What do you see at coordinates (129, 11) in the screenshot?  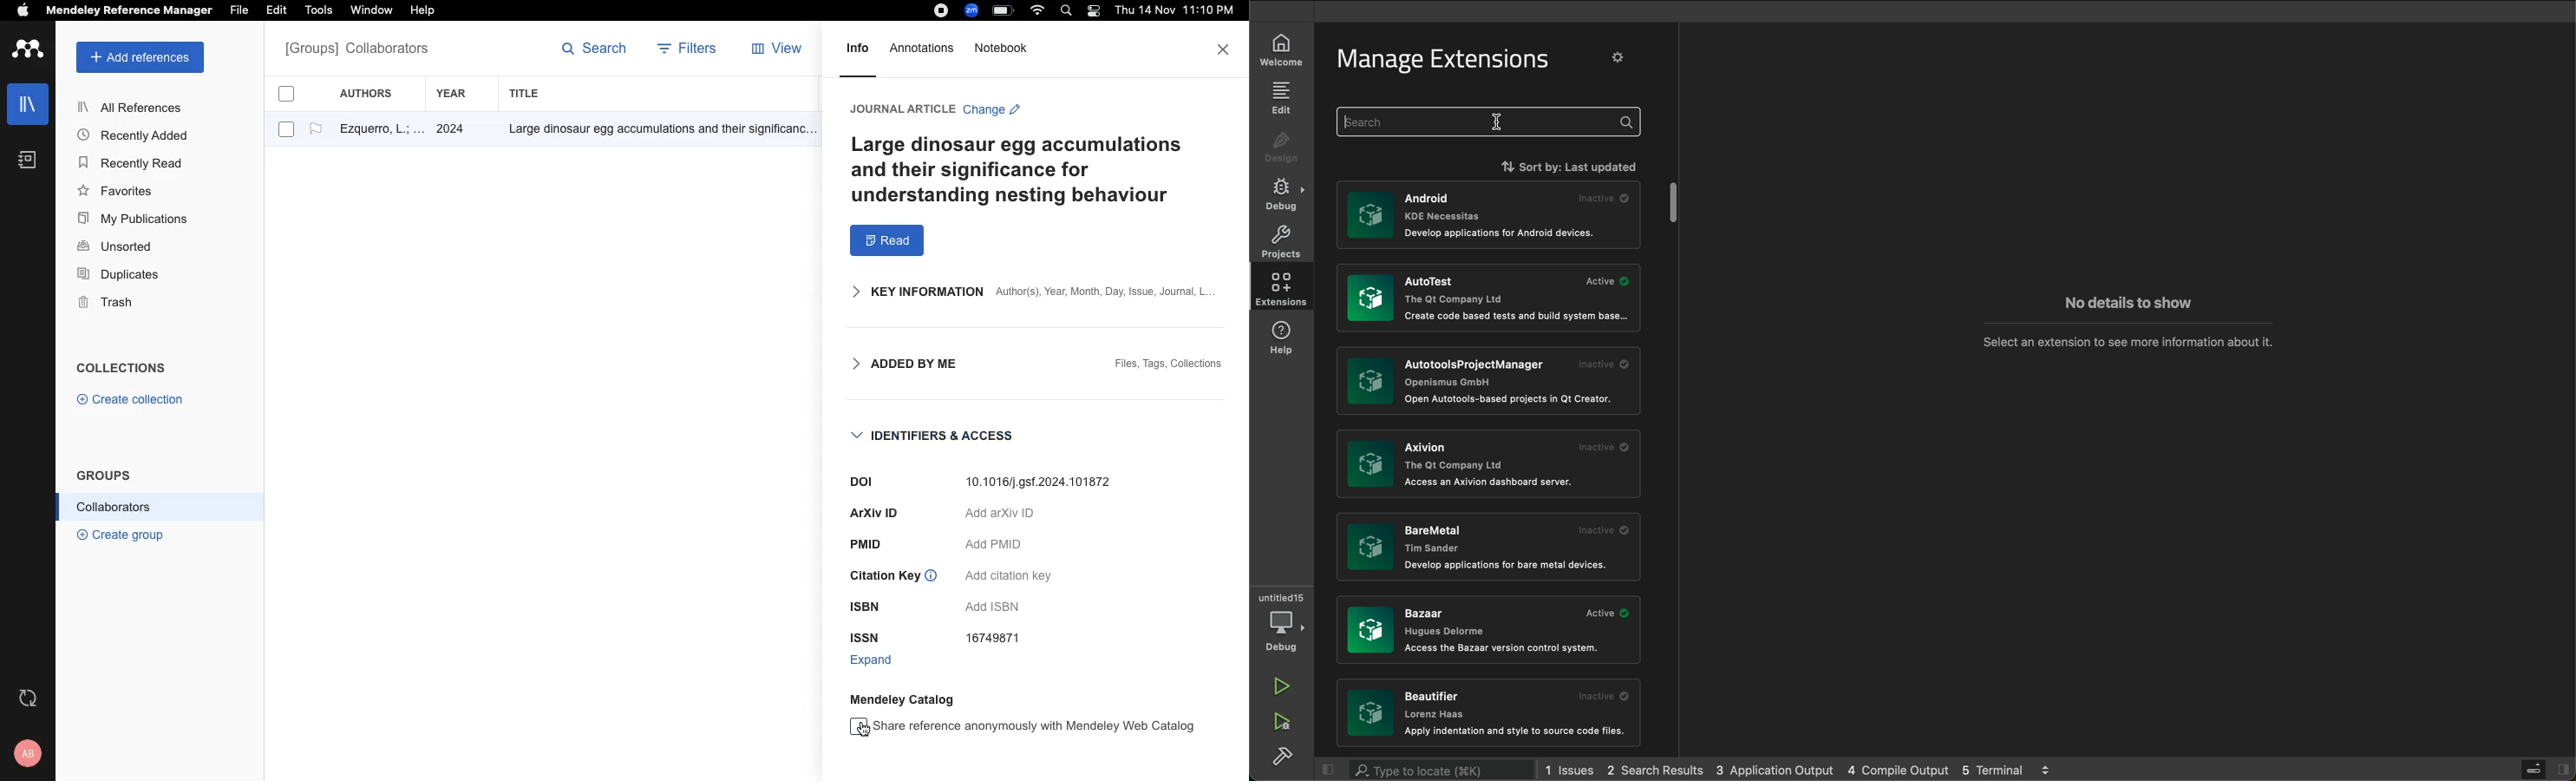 I see `Mendeley Reference Manager` at bounding box center [129, 11].